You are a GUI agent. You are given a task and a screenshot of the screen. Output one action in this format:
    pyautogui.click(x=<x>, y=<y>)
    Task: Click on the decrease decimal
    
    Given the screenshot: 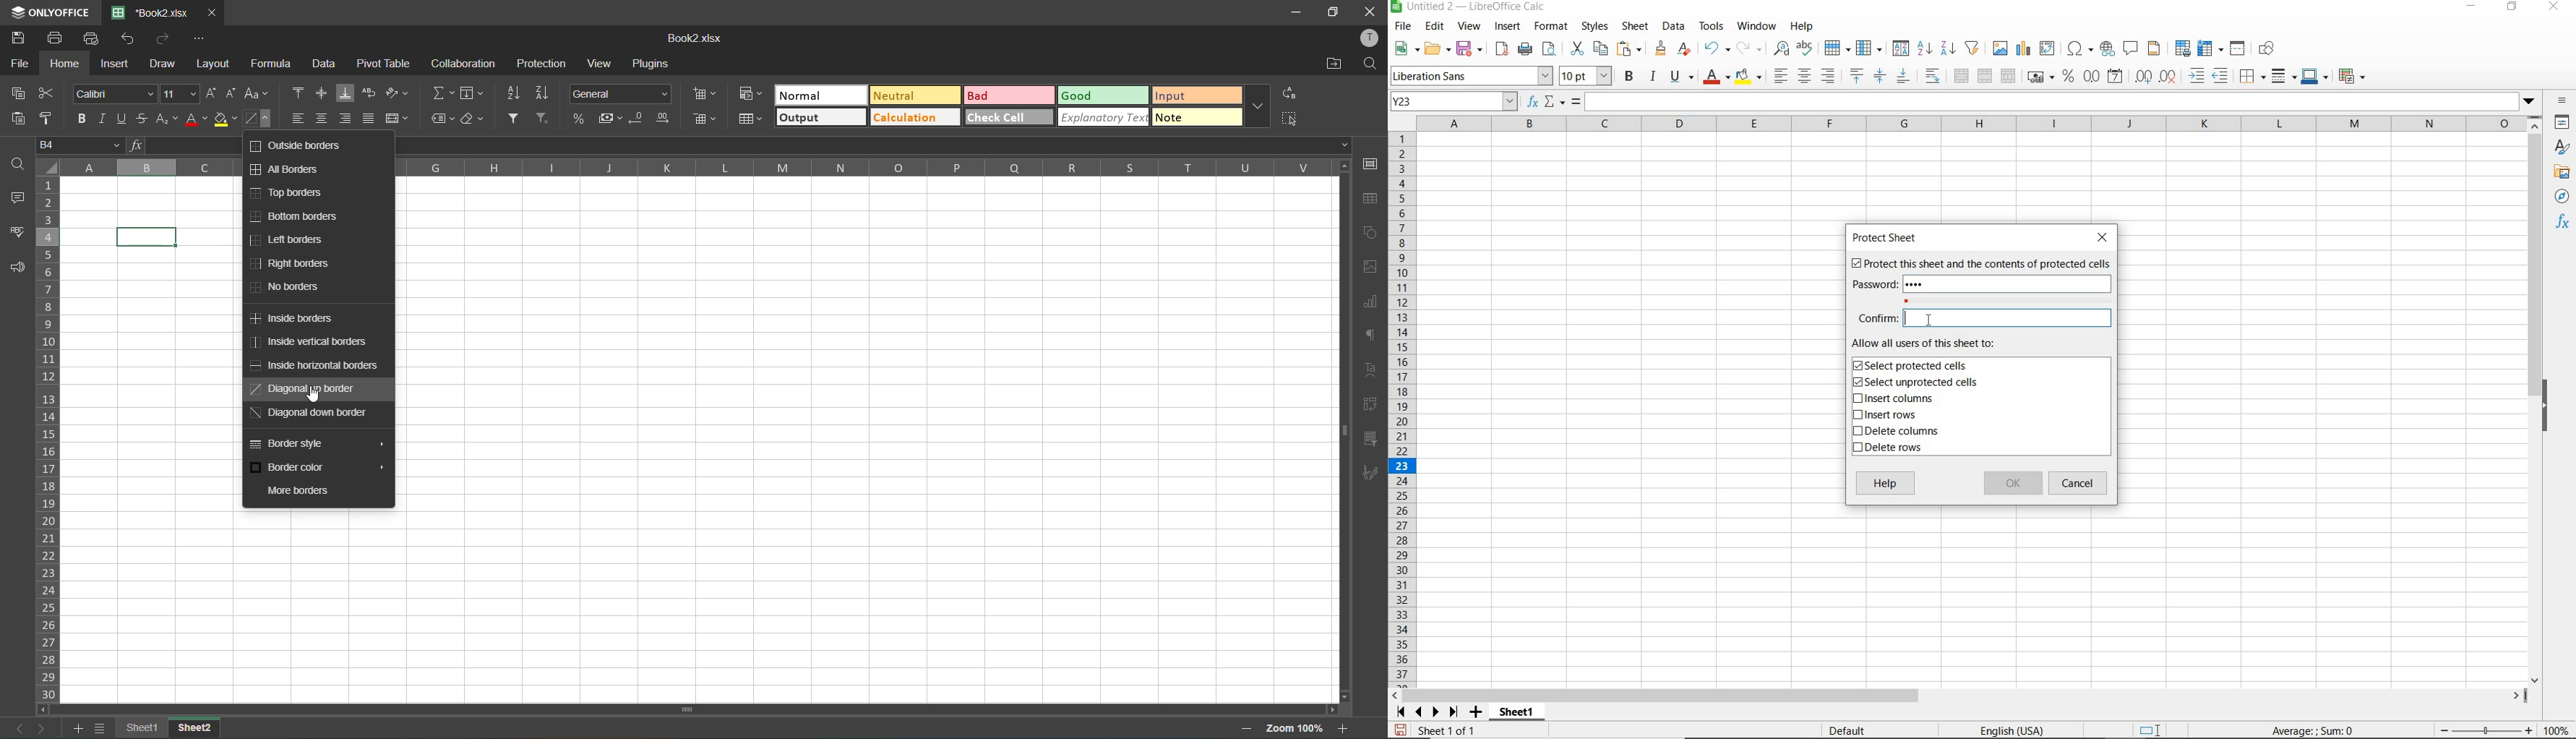 What is the action you would take?
    pyautogui.click(x=641, y=121)
    